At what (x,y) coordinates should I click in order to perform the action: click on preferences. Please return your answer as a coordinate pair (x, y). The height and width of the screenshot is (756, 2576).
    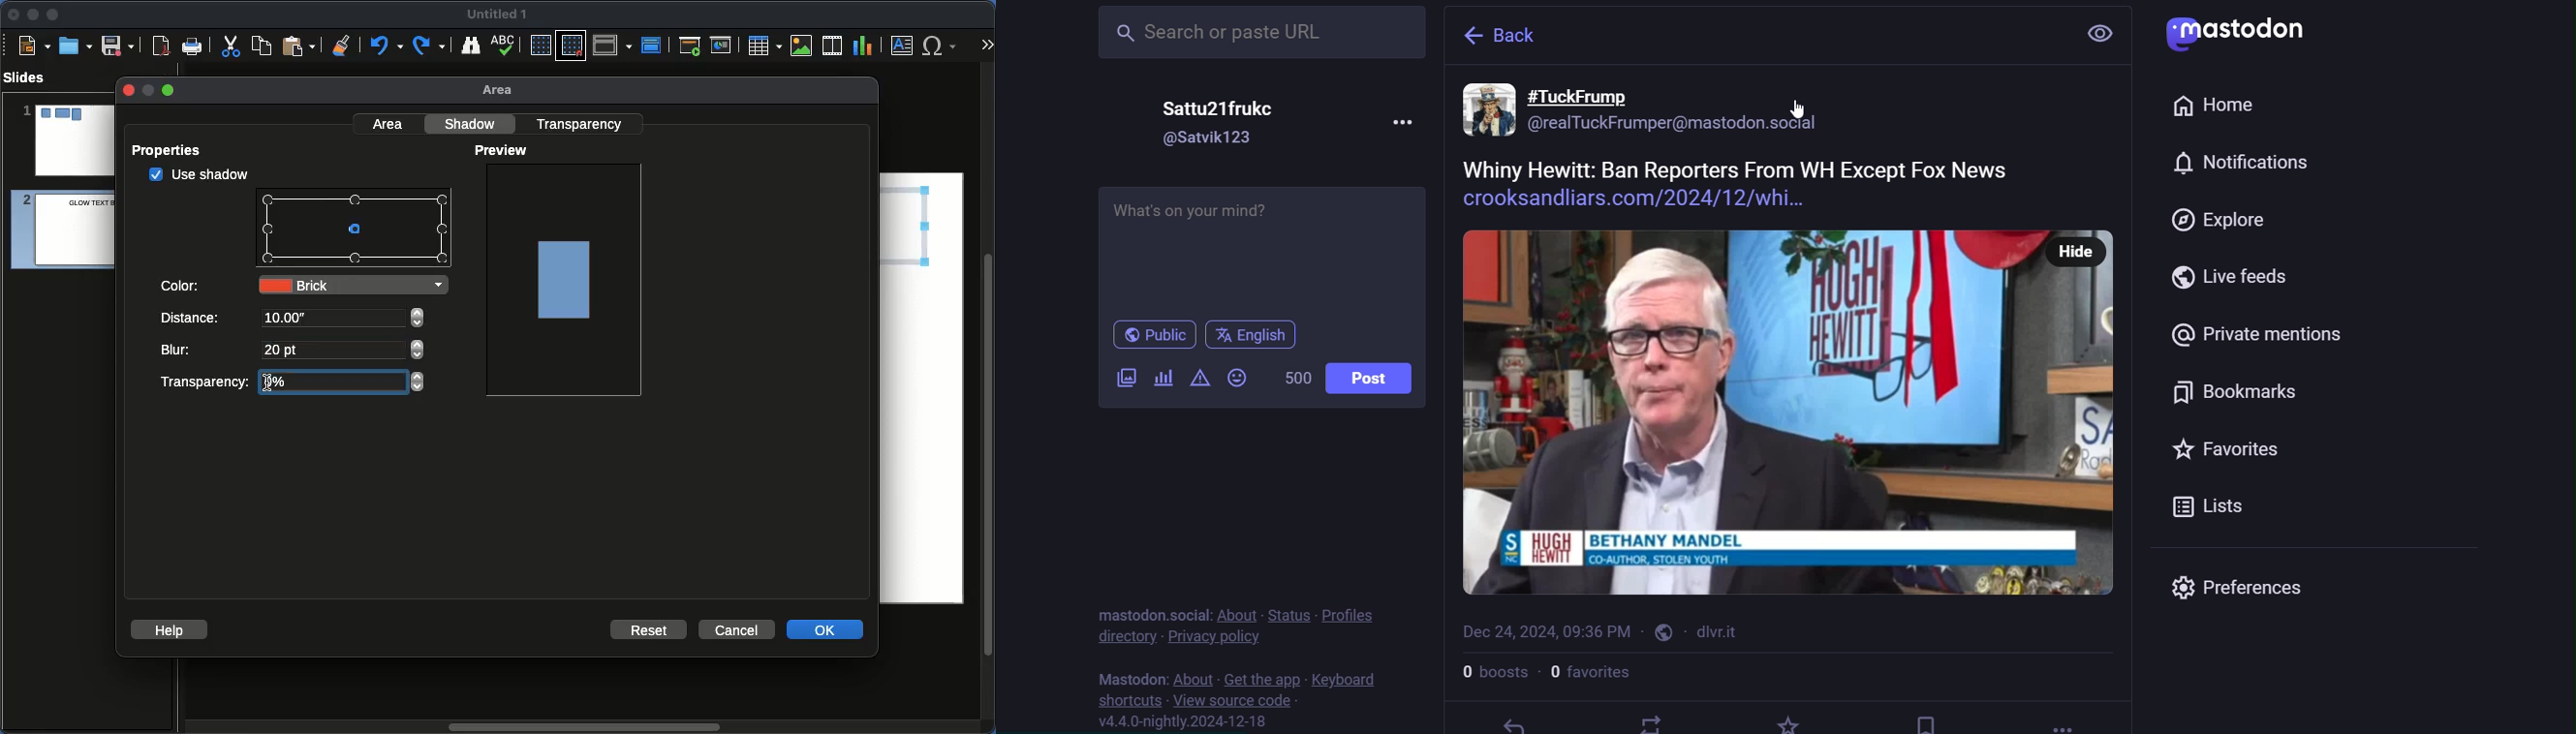
    Looking at the image, I should click on (2247, 587).